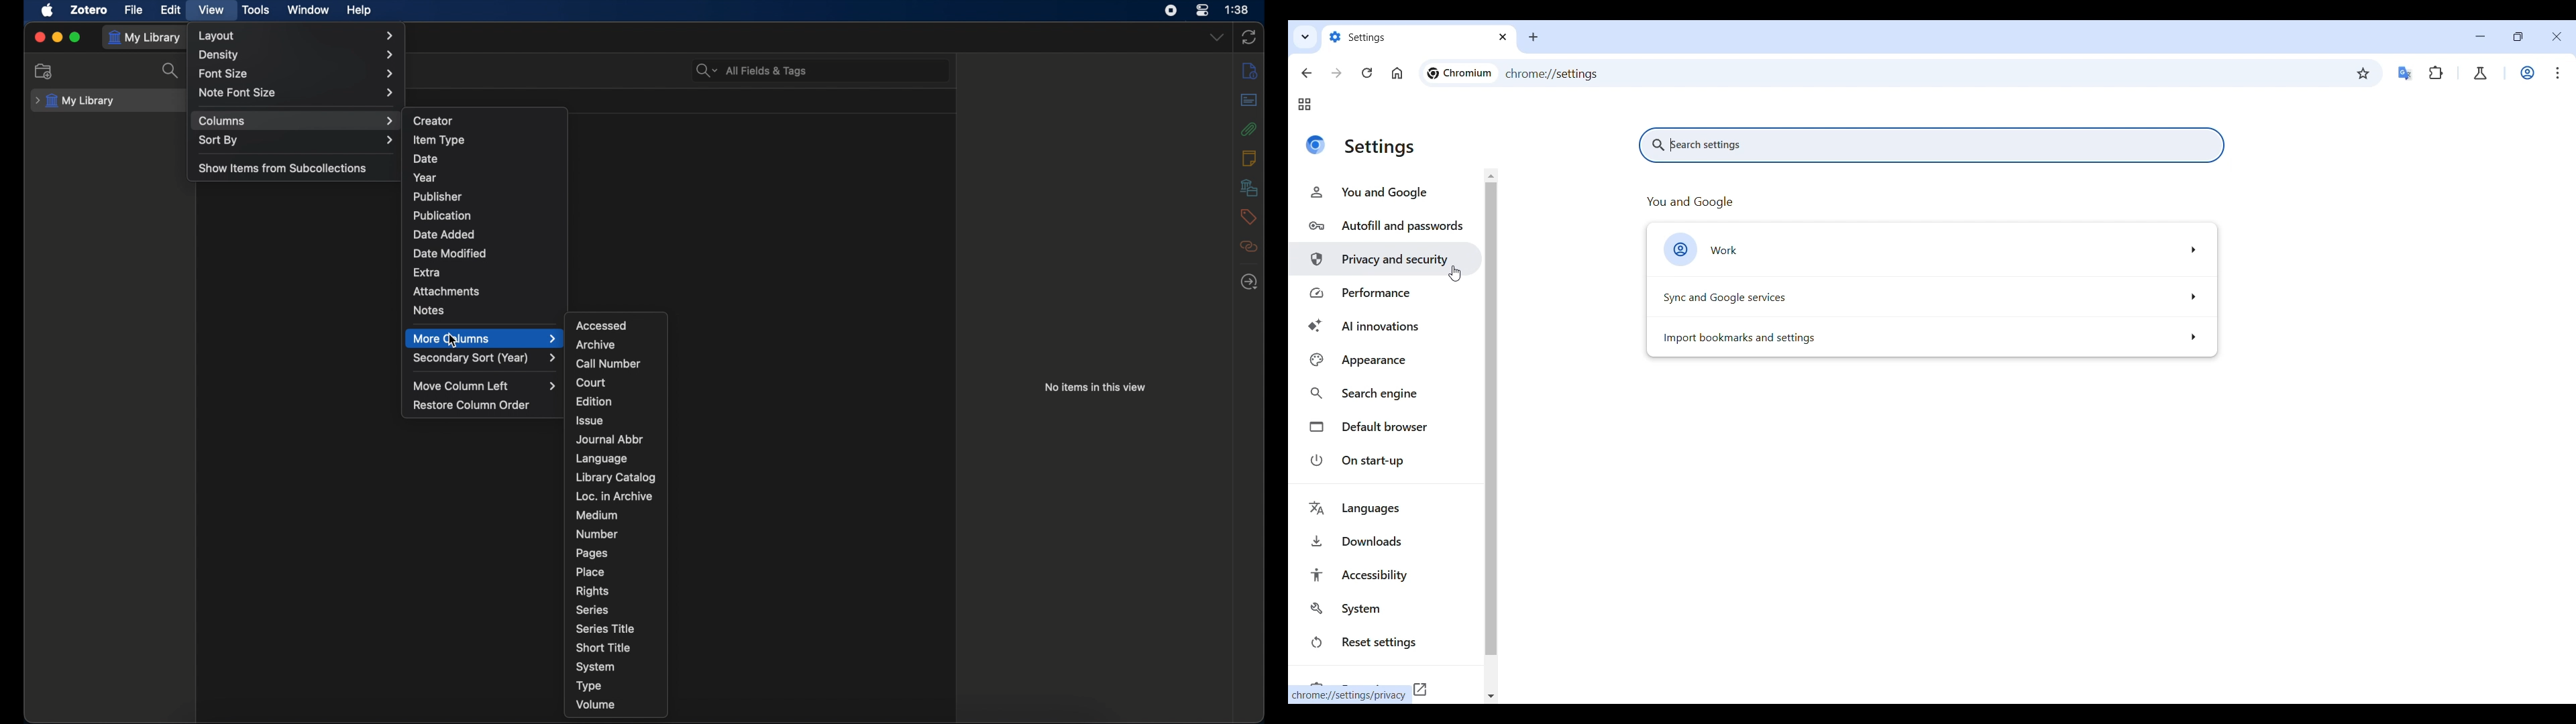 This screenshot has height=728, width=2576. I want to click on time (1:38), so click(1237, 10).